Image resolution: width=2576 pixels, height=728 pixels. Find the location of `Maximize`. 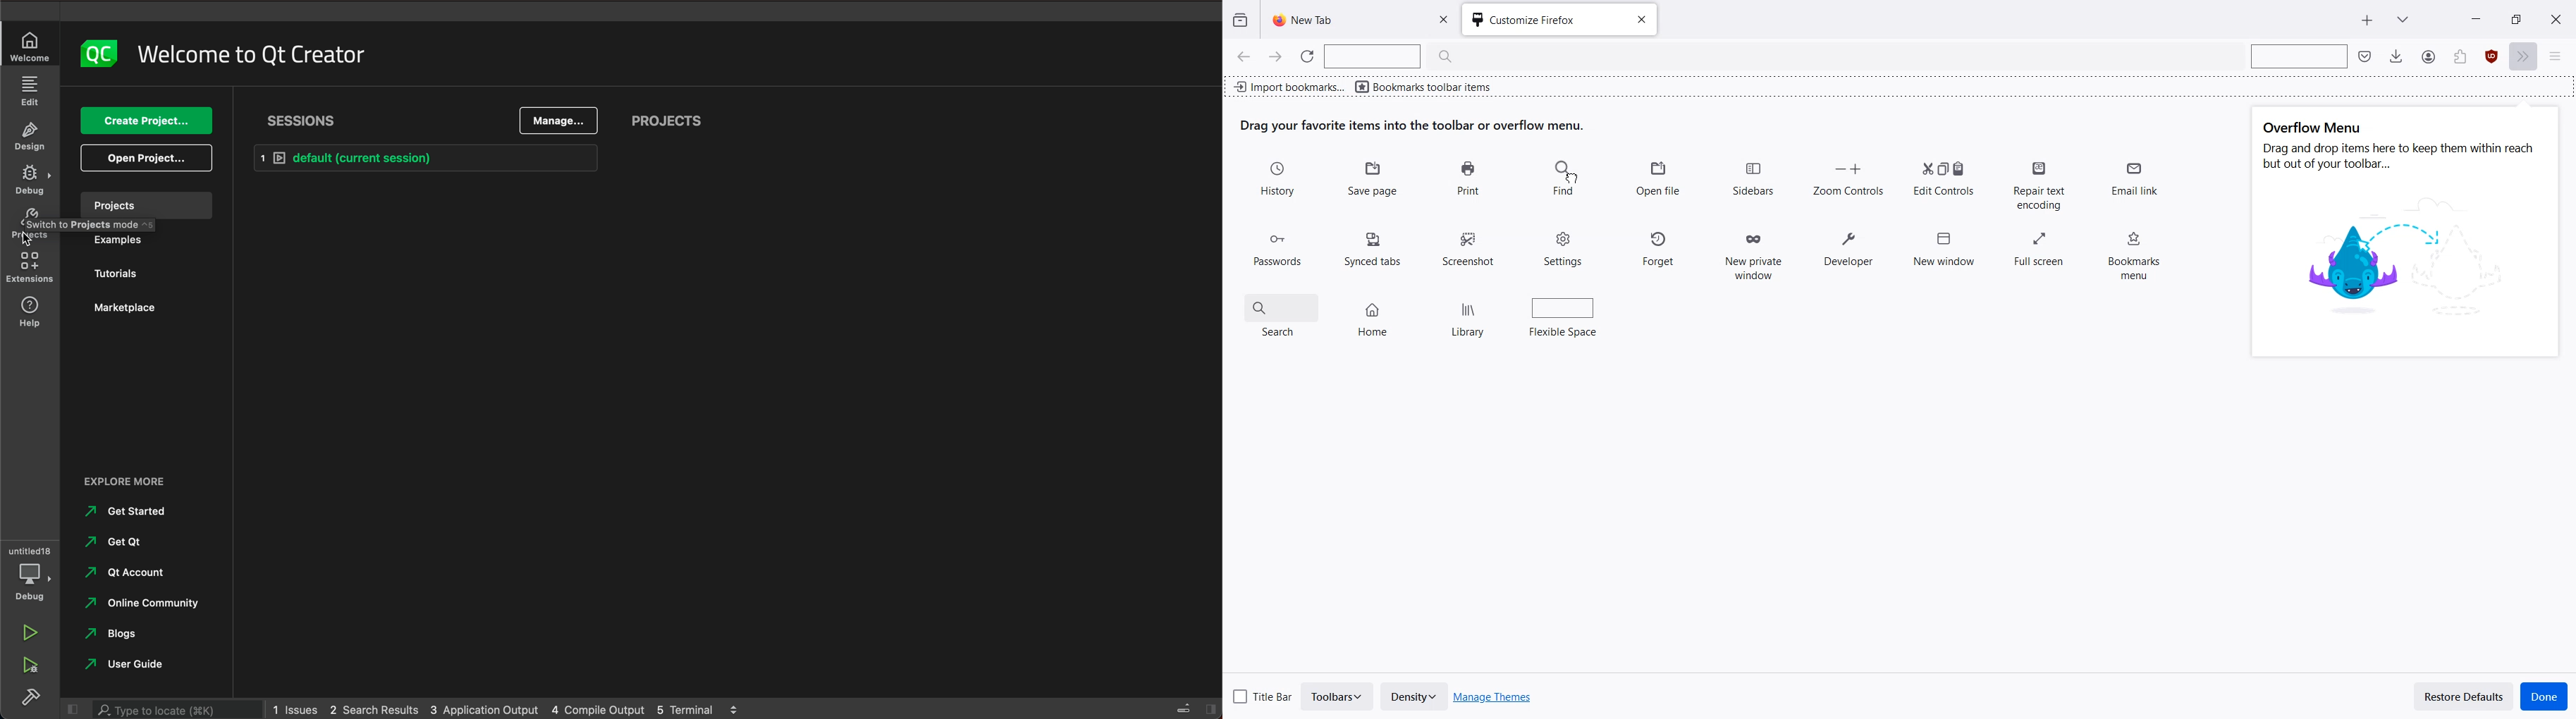

Maximize is located at coordinates (2515, 18).